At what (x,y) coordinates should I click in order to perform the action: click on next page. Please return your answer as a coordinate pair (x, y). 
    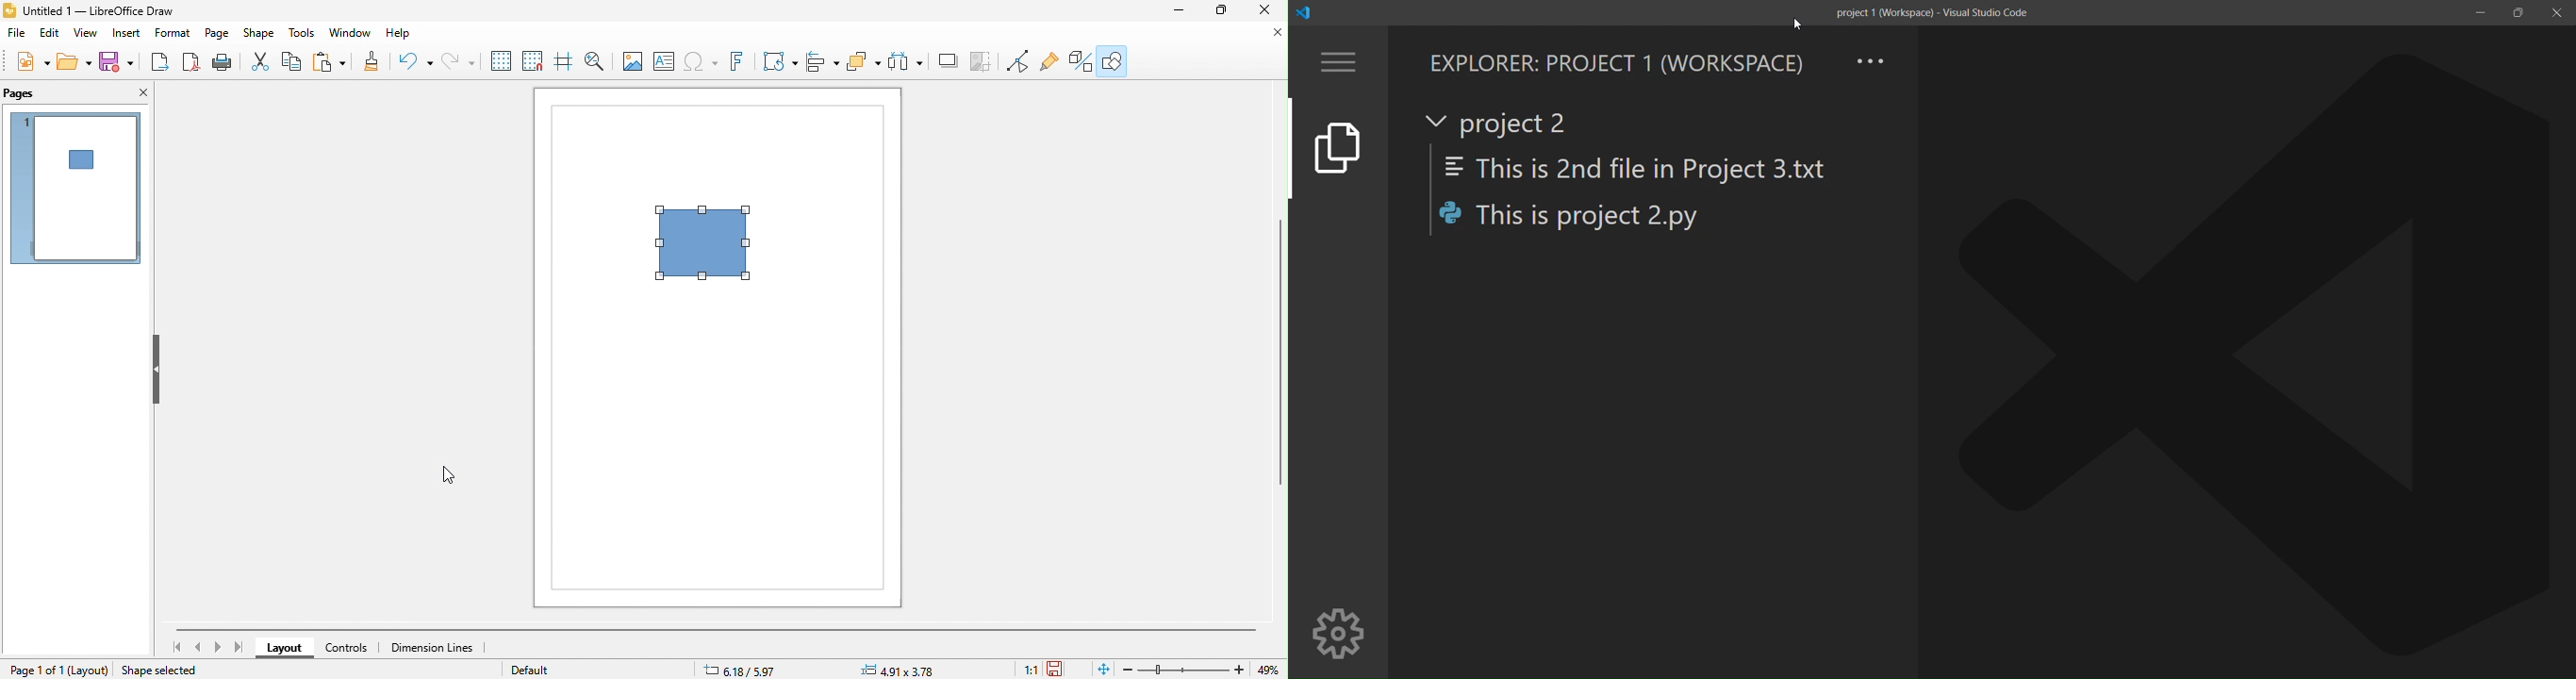
    Looking at the image, I should click on (218, 647).